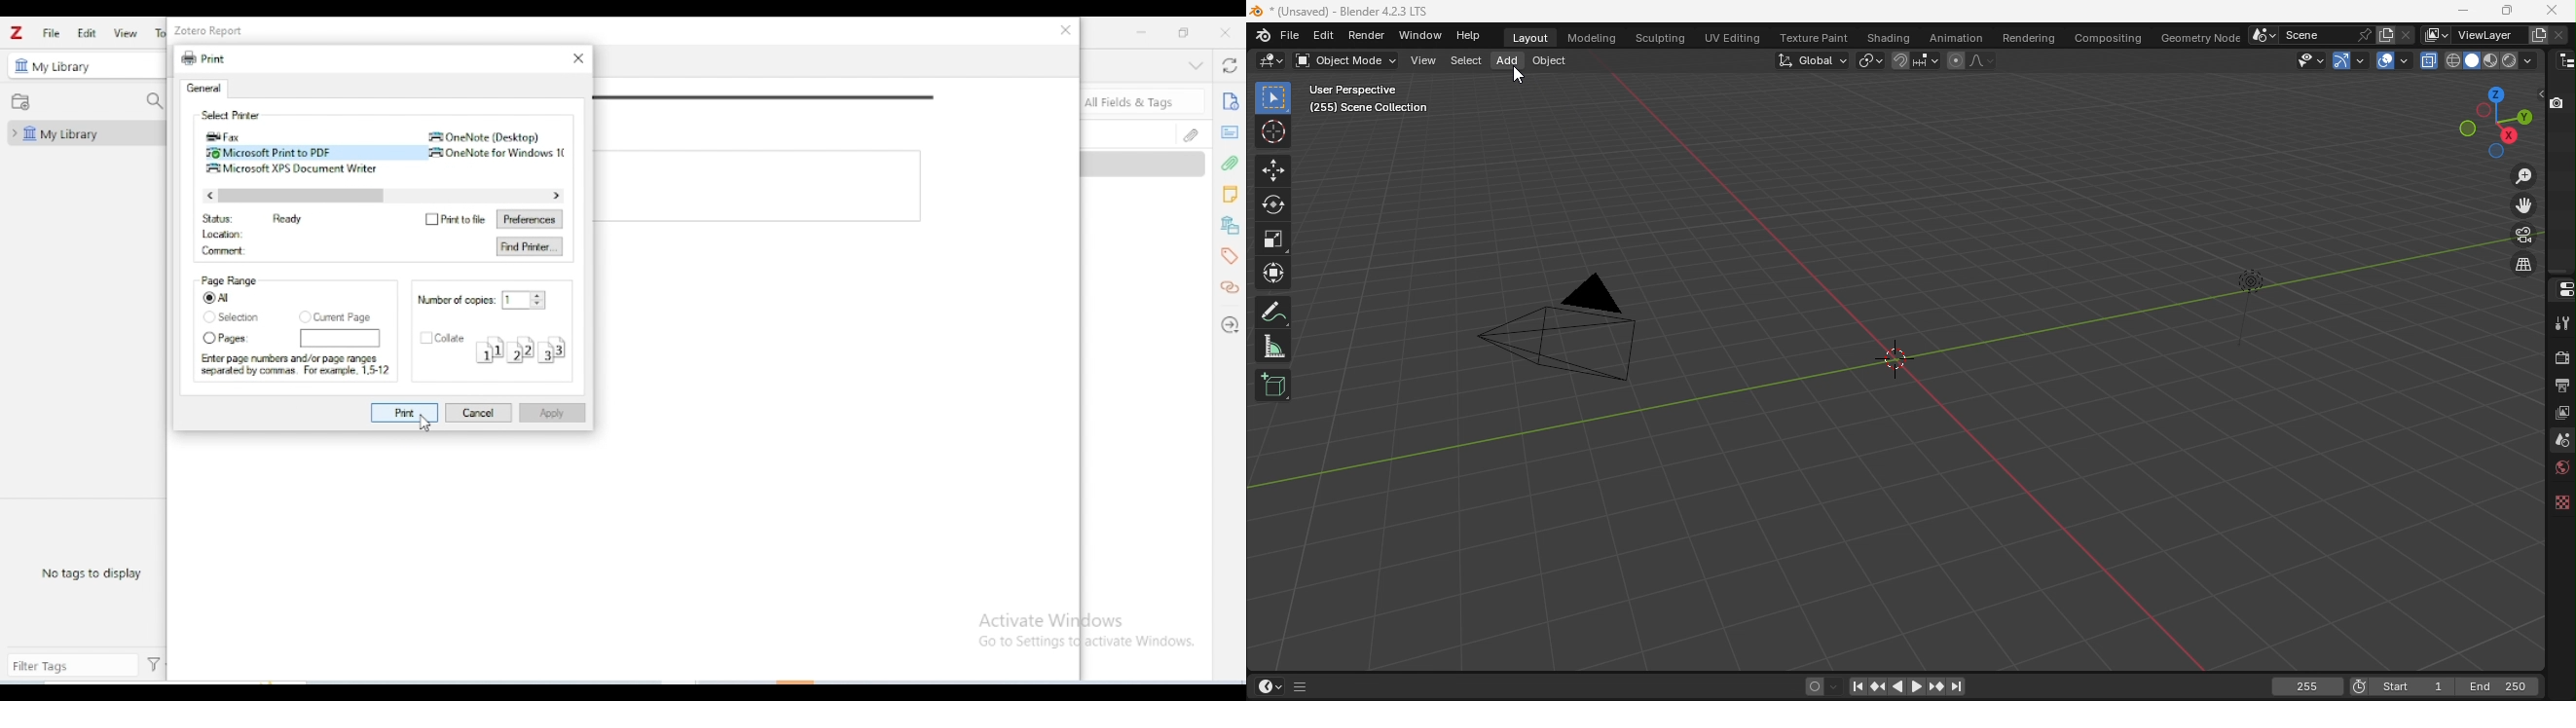 This screenshot has width=2576, height=728. What do you see at coordinates (2434, 34) in the screenshot?
I see `The active workspace view layer showing in the window` at bounding box center [2434, 34].